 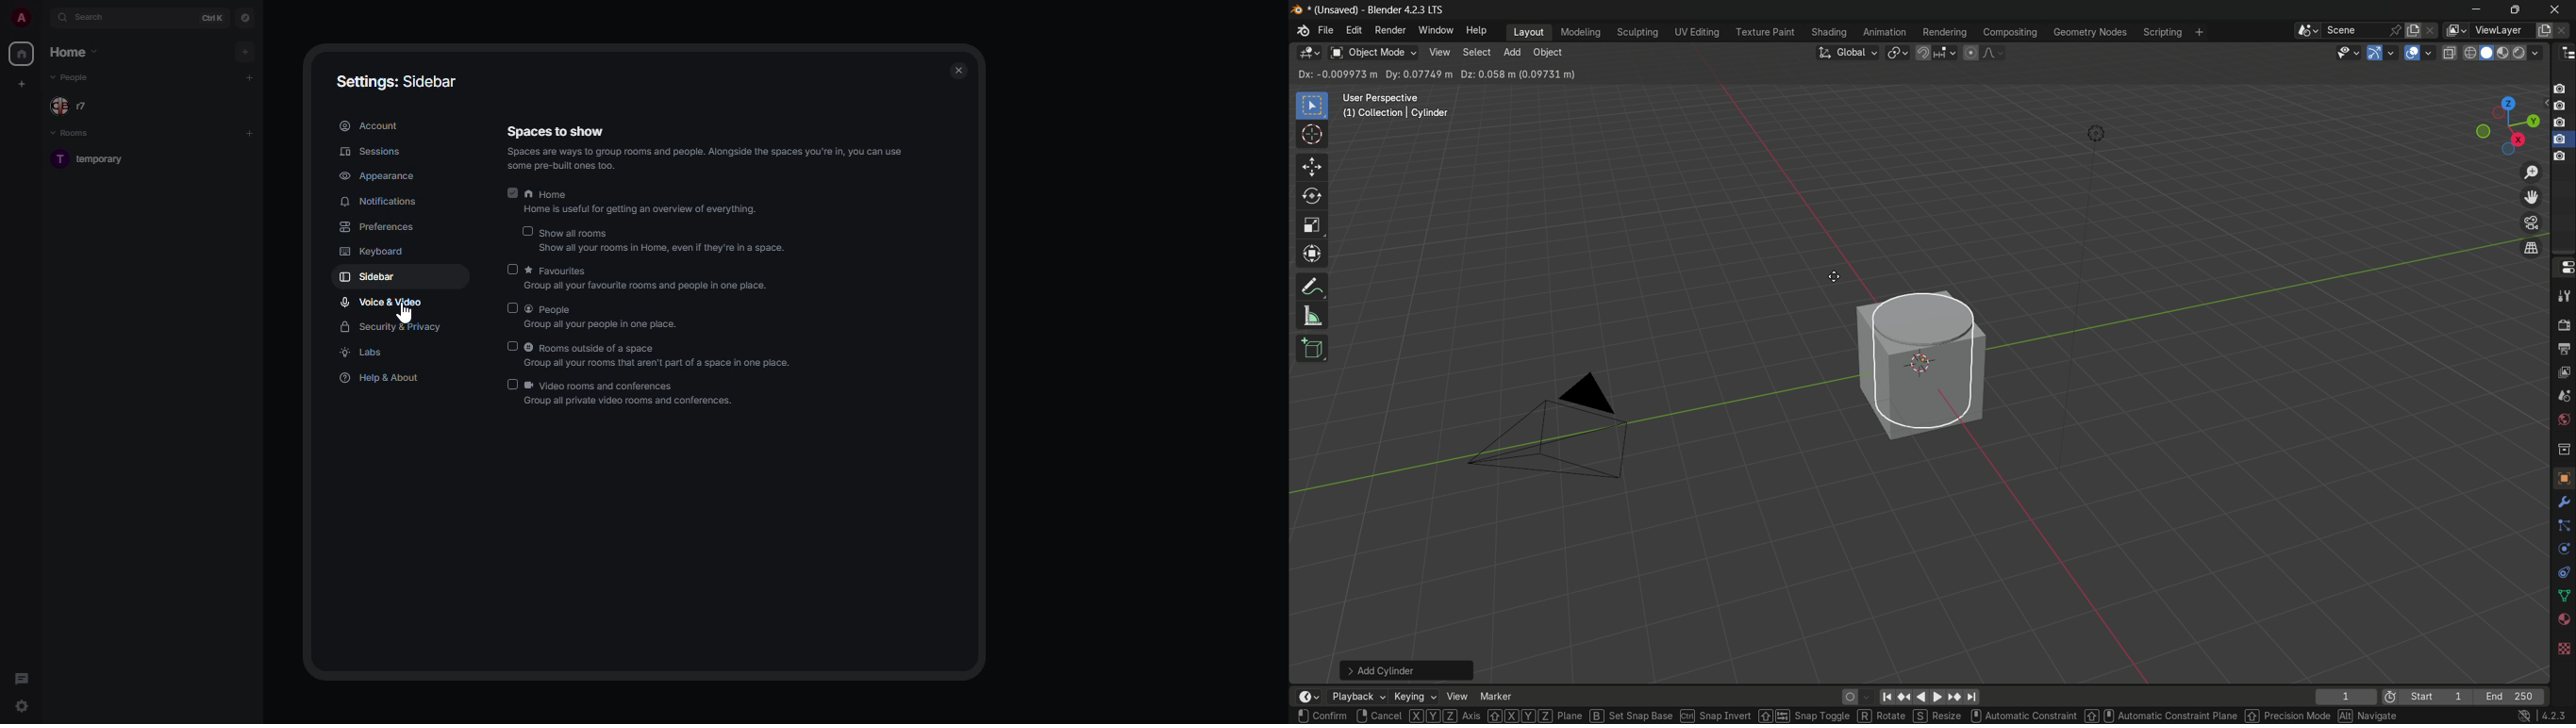 What do you see at coordinates (249, 76) in the screenshot?
I see `add` at bounding box center [249, 76].